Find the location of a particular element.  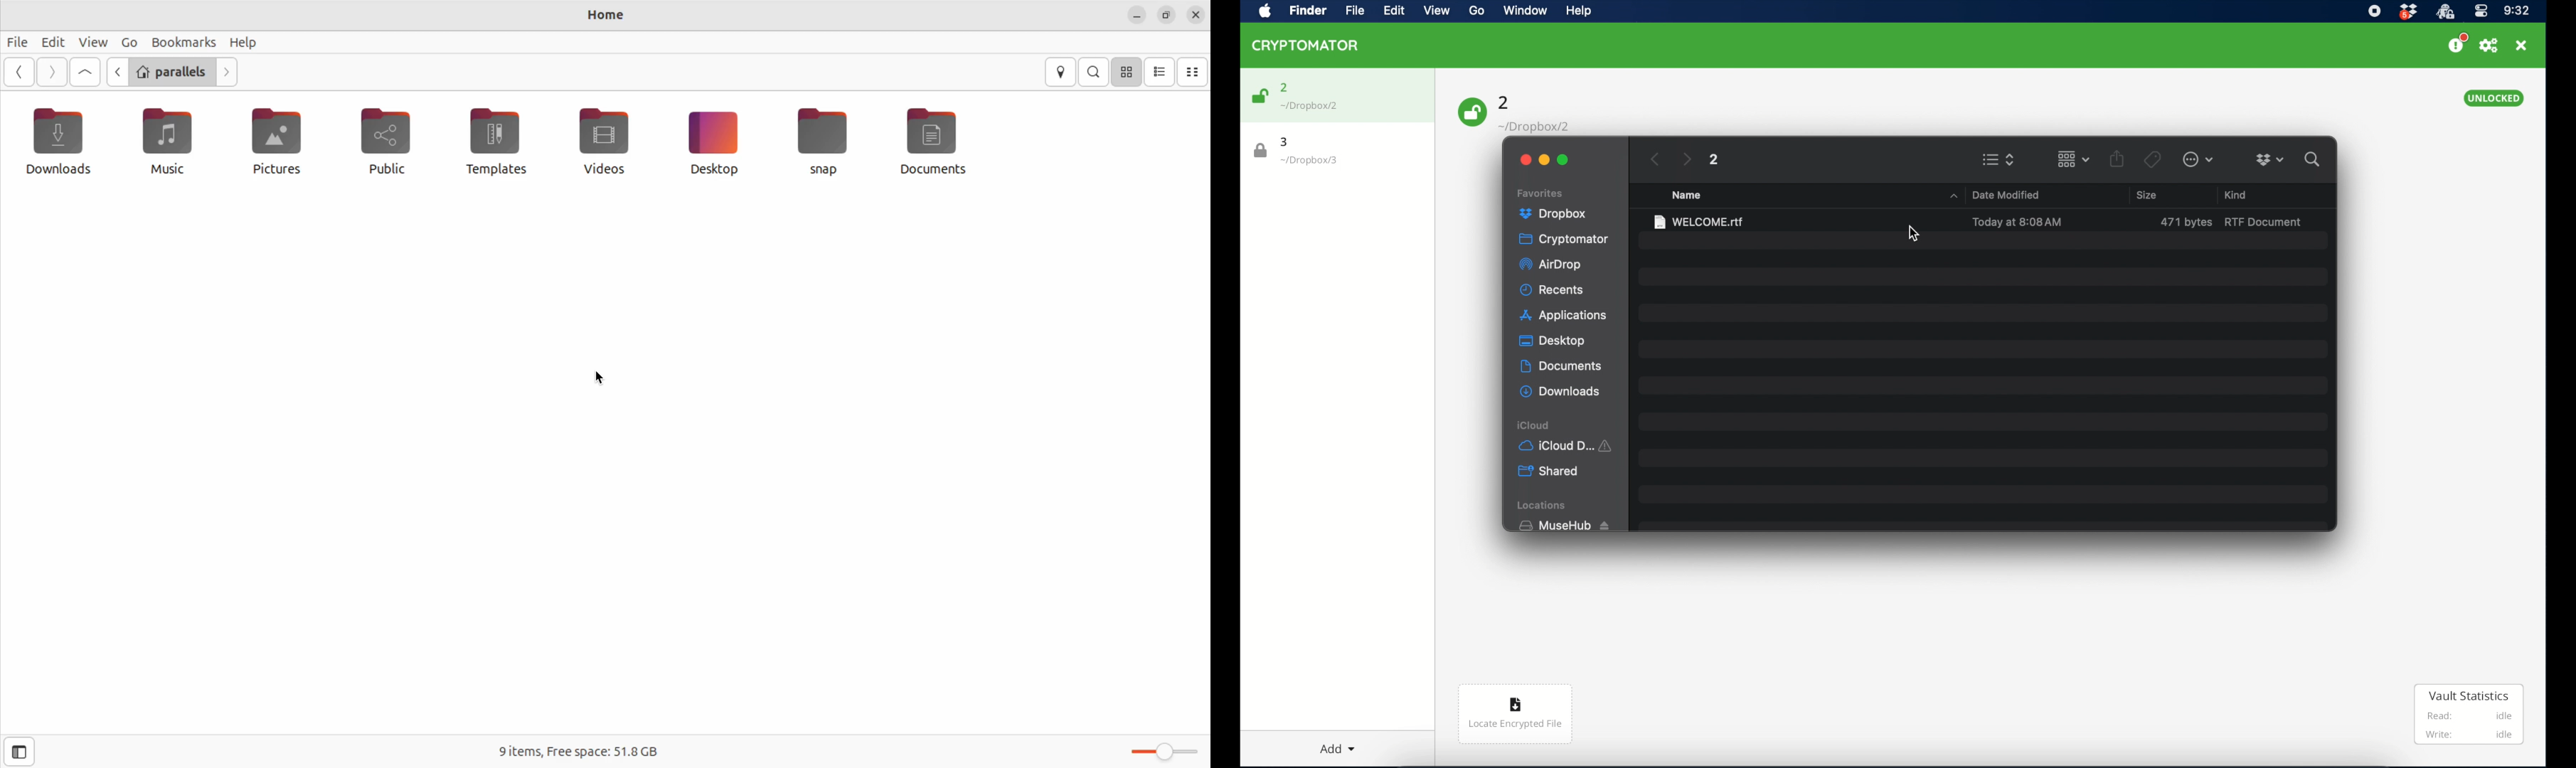

maps is located at coordinates (1062, 72).